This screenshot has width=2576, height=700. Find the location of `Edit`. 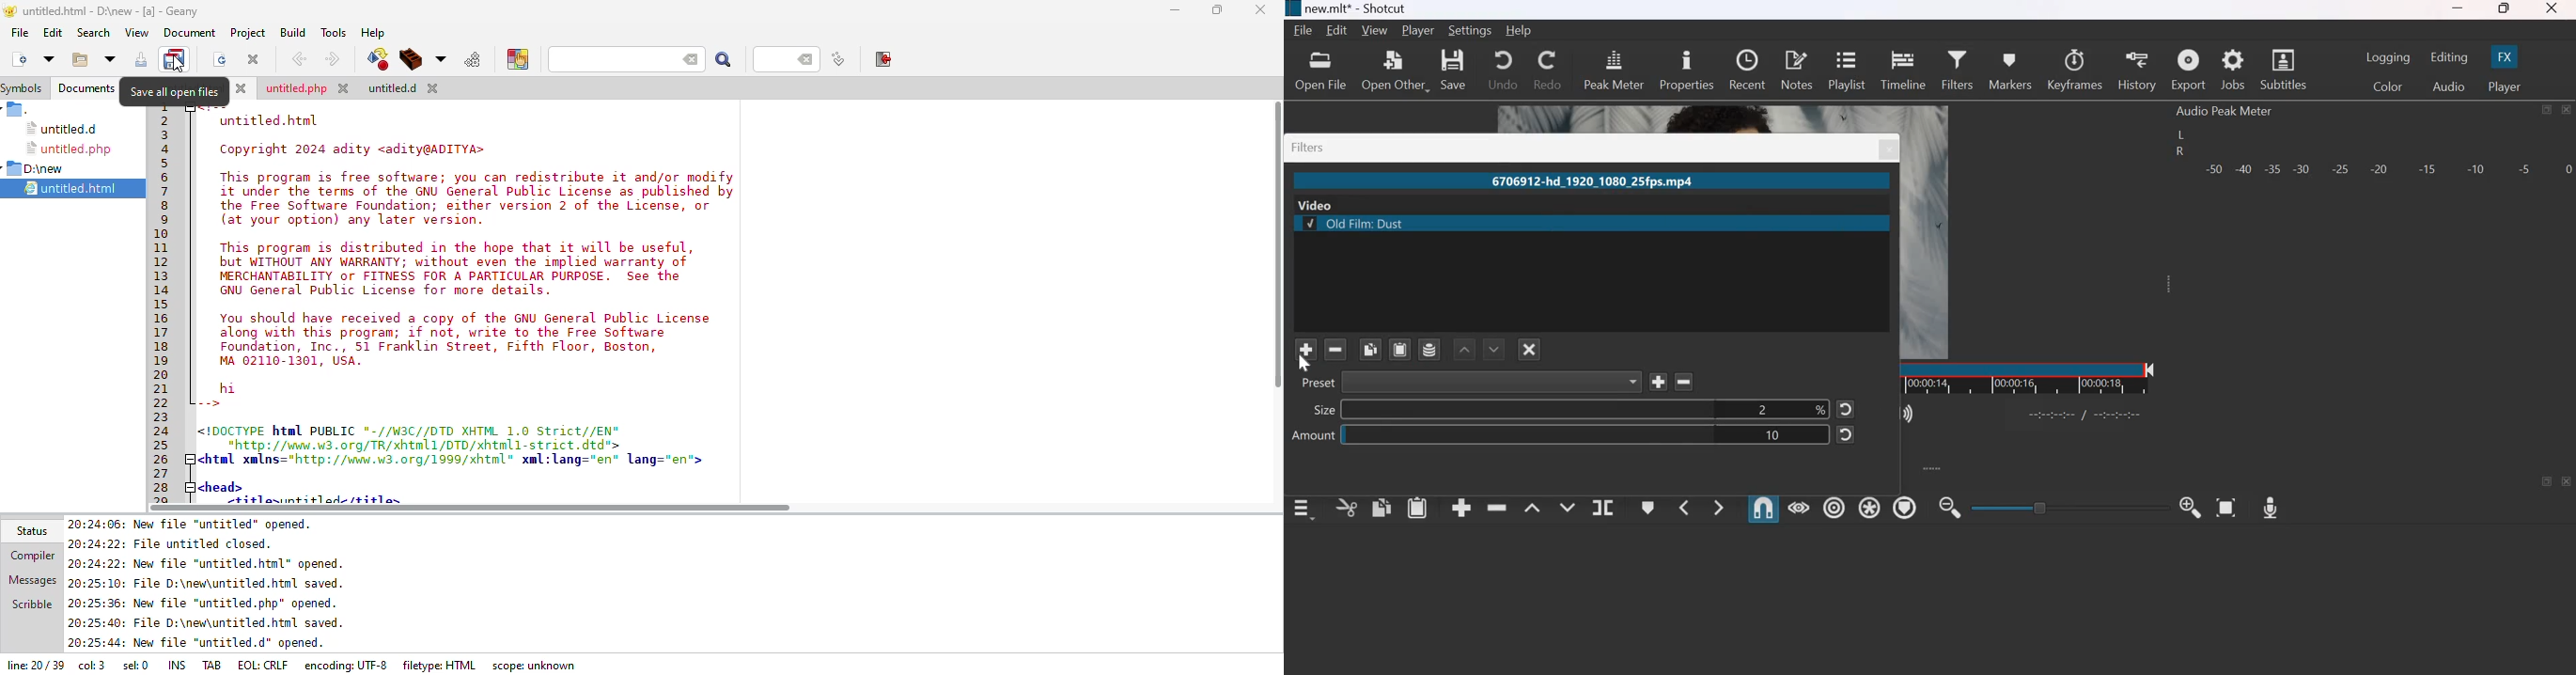

Edit is located at coordinates (1338, 31).